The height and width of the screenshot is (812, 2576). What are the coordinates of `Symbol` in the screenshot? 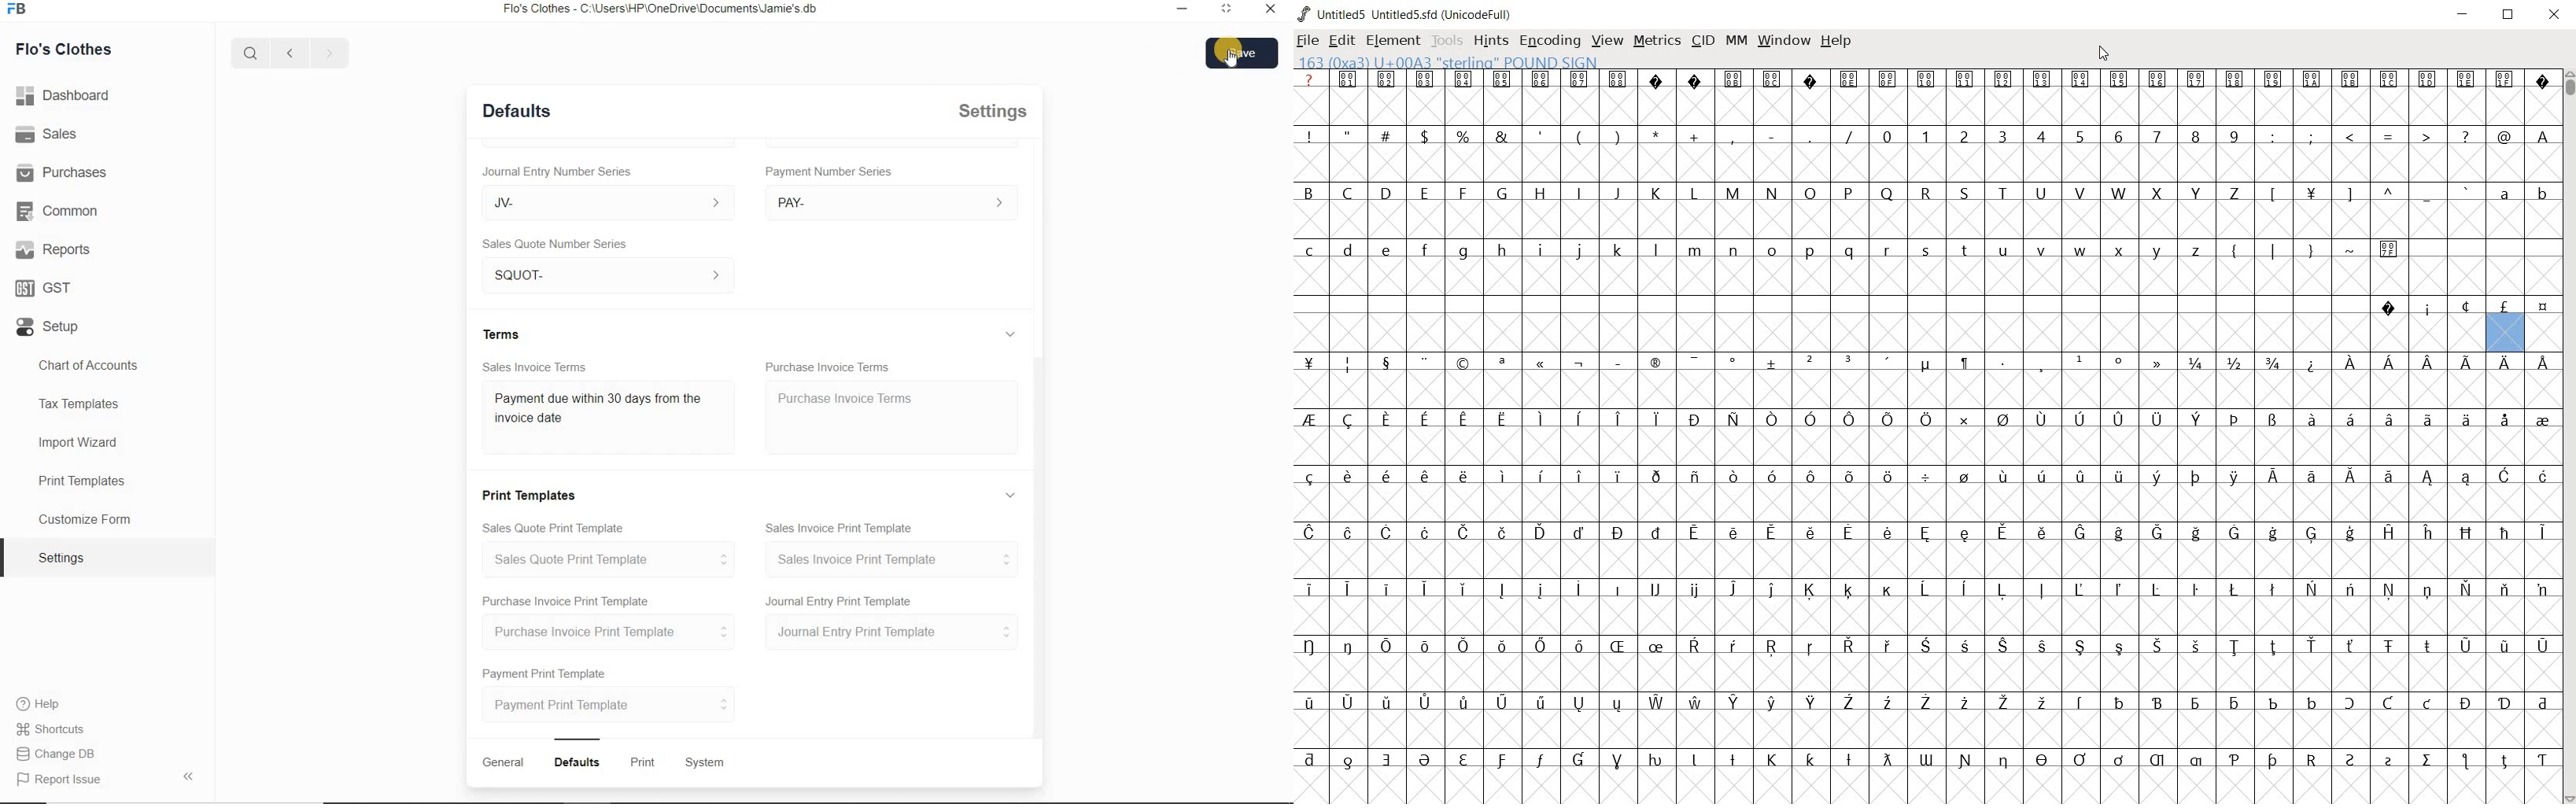 It's located at (1502, 647).